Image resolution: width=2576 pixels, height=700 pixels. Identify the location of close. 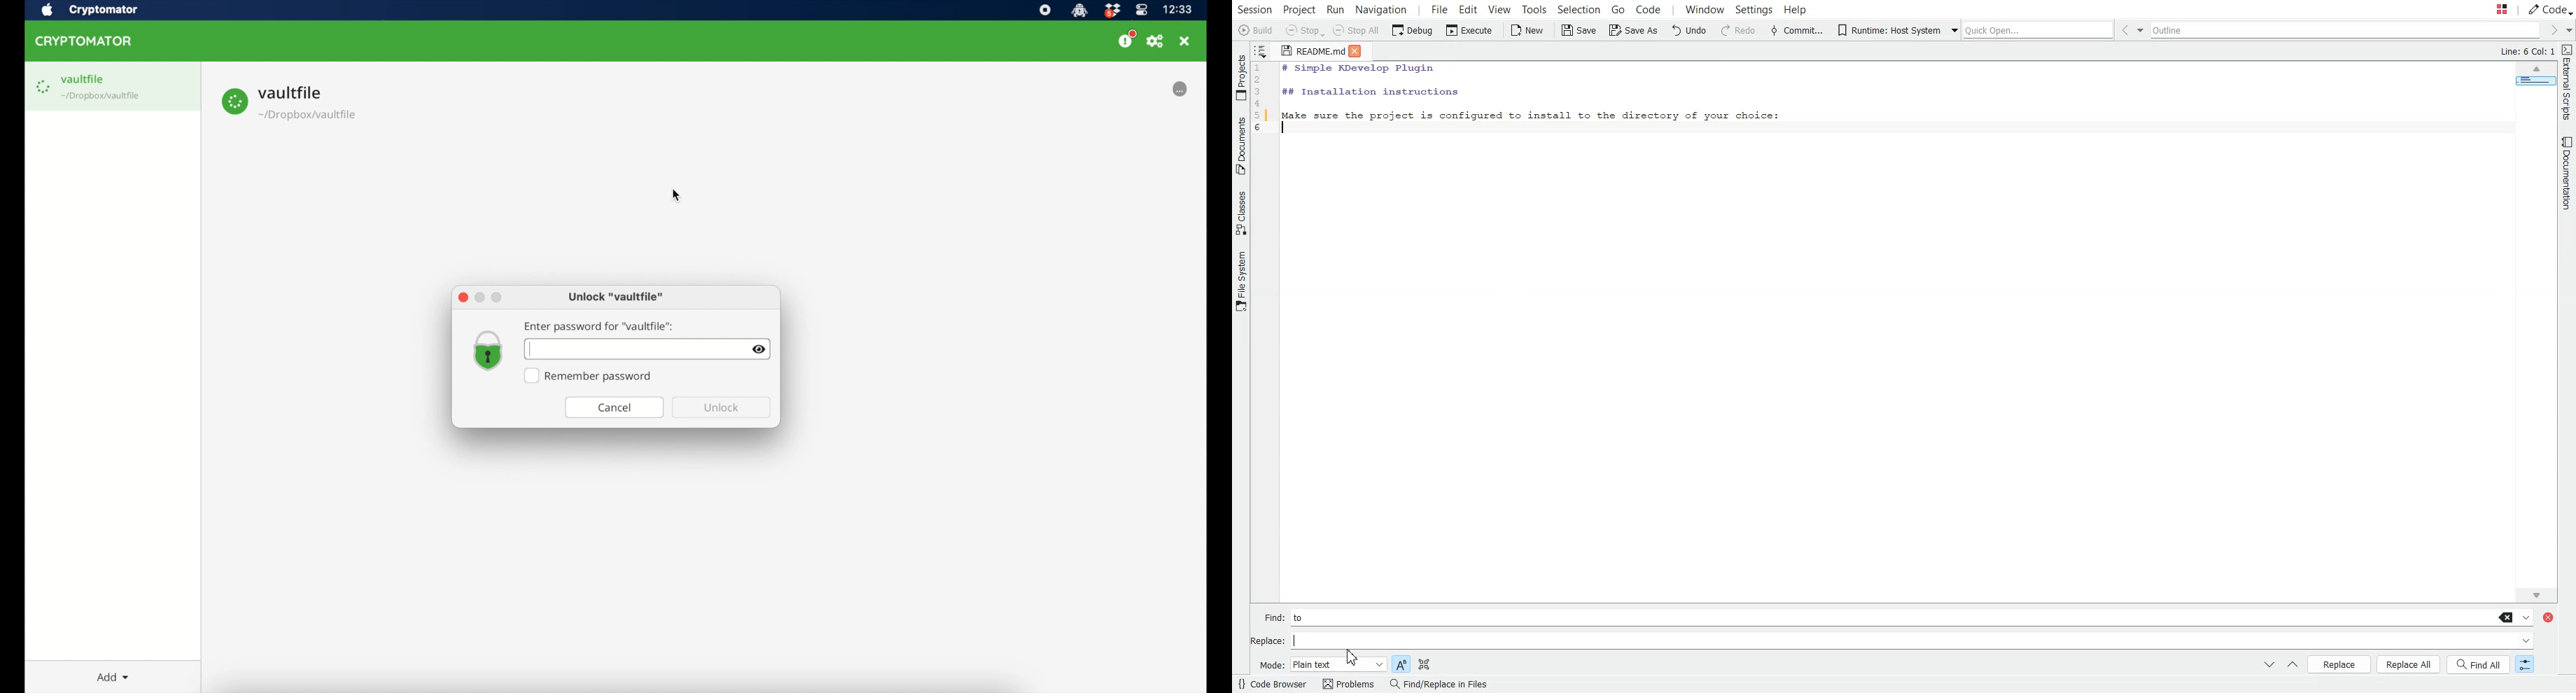
(462, 298).